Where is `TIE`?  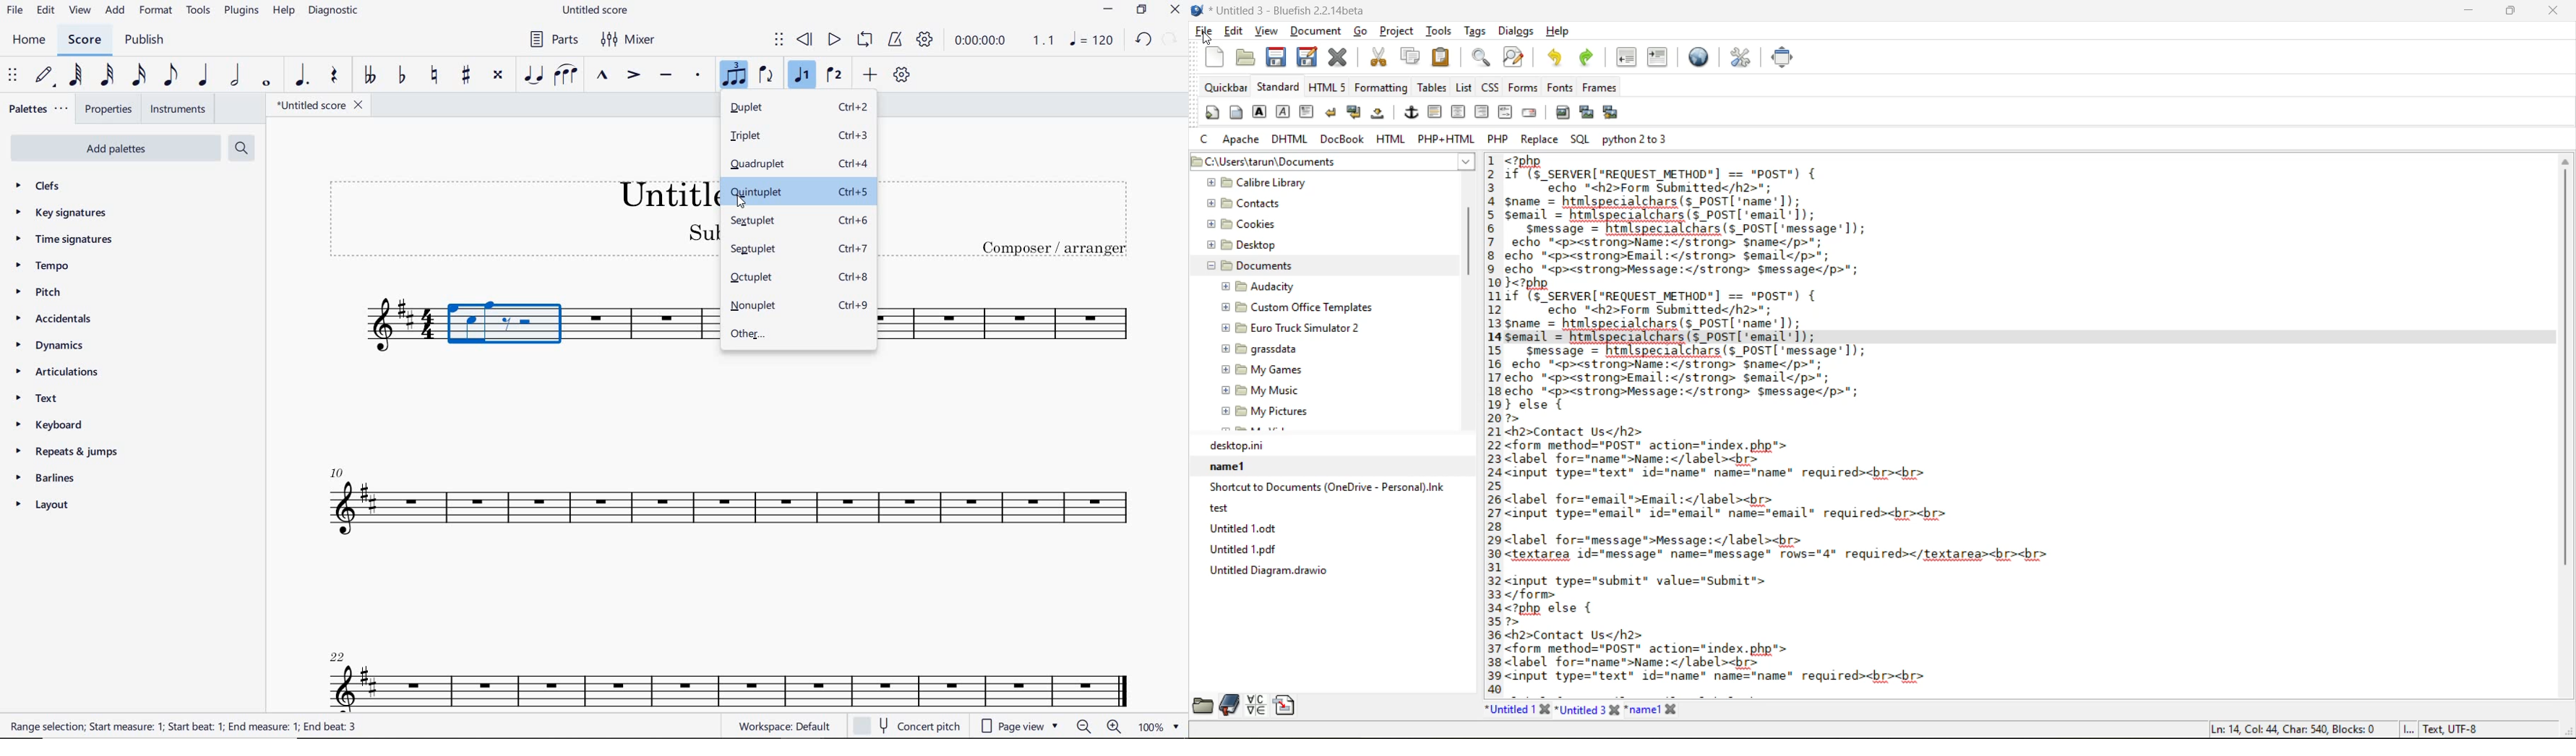 TIE is located at coordinates (533, 75).